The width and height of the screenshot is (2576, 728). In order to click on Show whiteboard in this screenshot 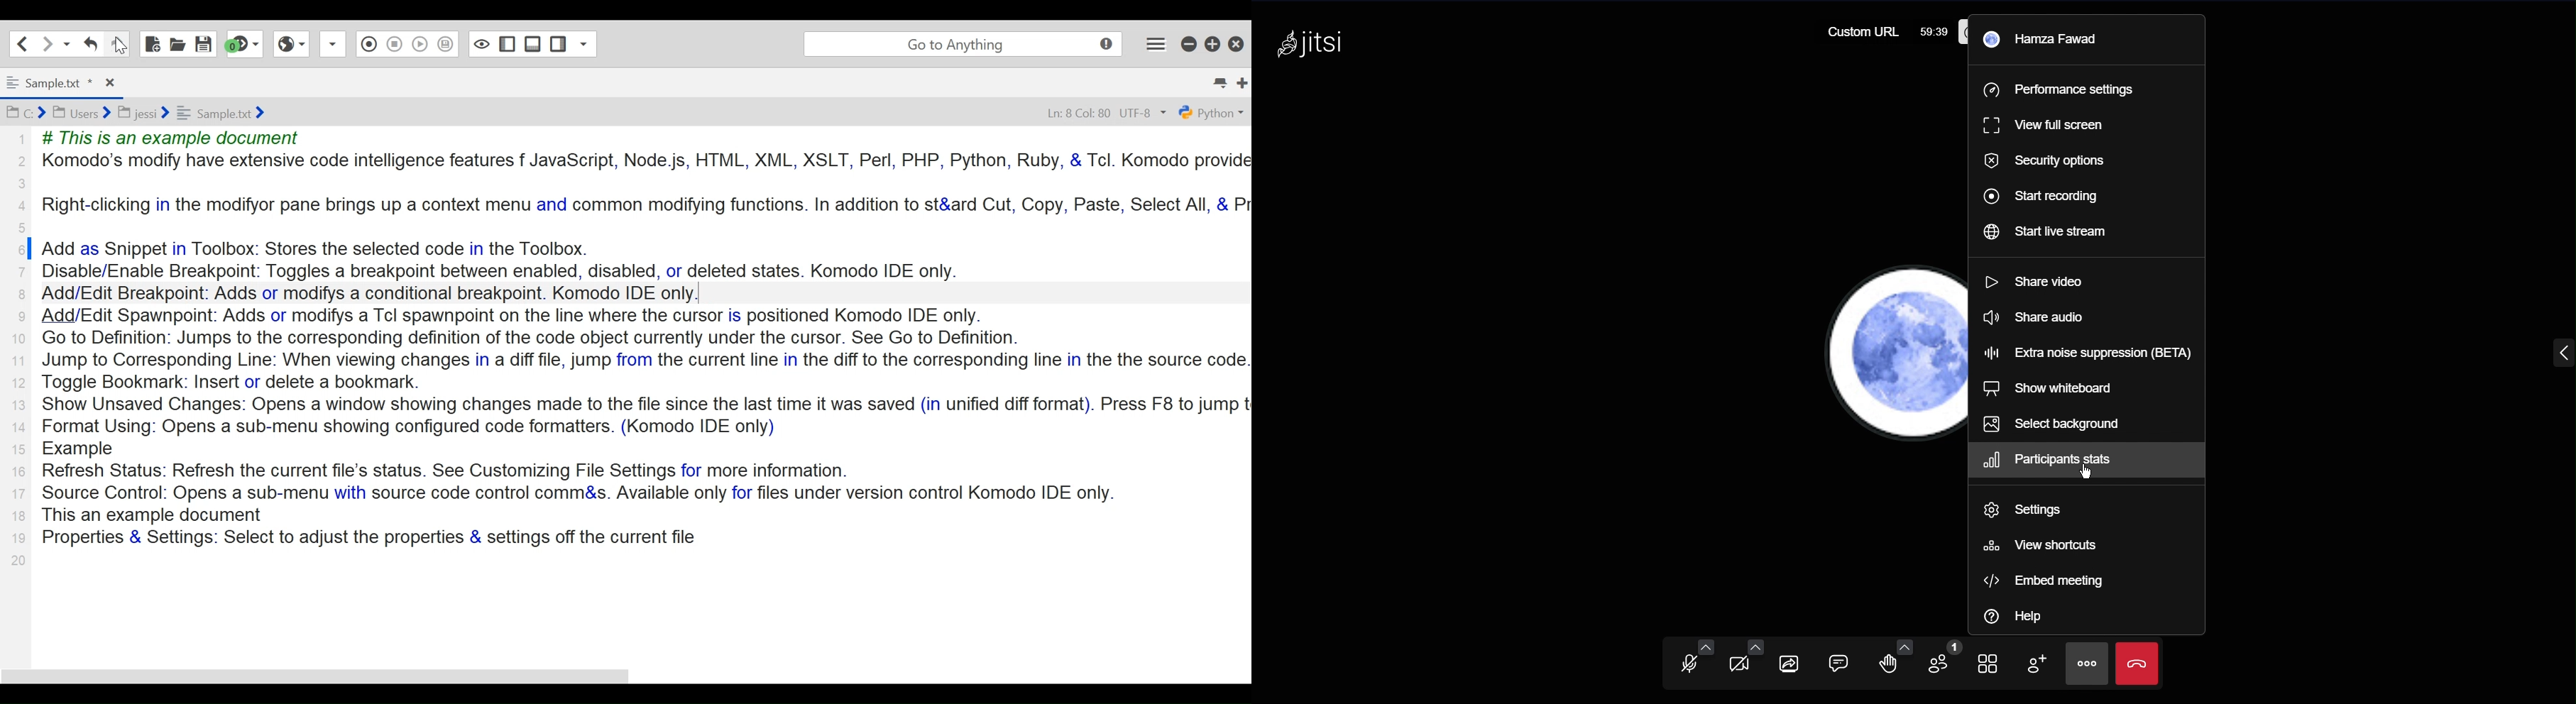, I will do `click(2056, 385)`.